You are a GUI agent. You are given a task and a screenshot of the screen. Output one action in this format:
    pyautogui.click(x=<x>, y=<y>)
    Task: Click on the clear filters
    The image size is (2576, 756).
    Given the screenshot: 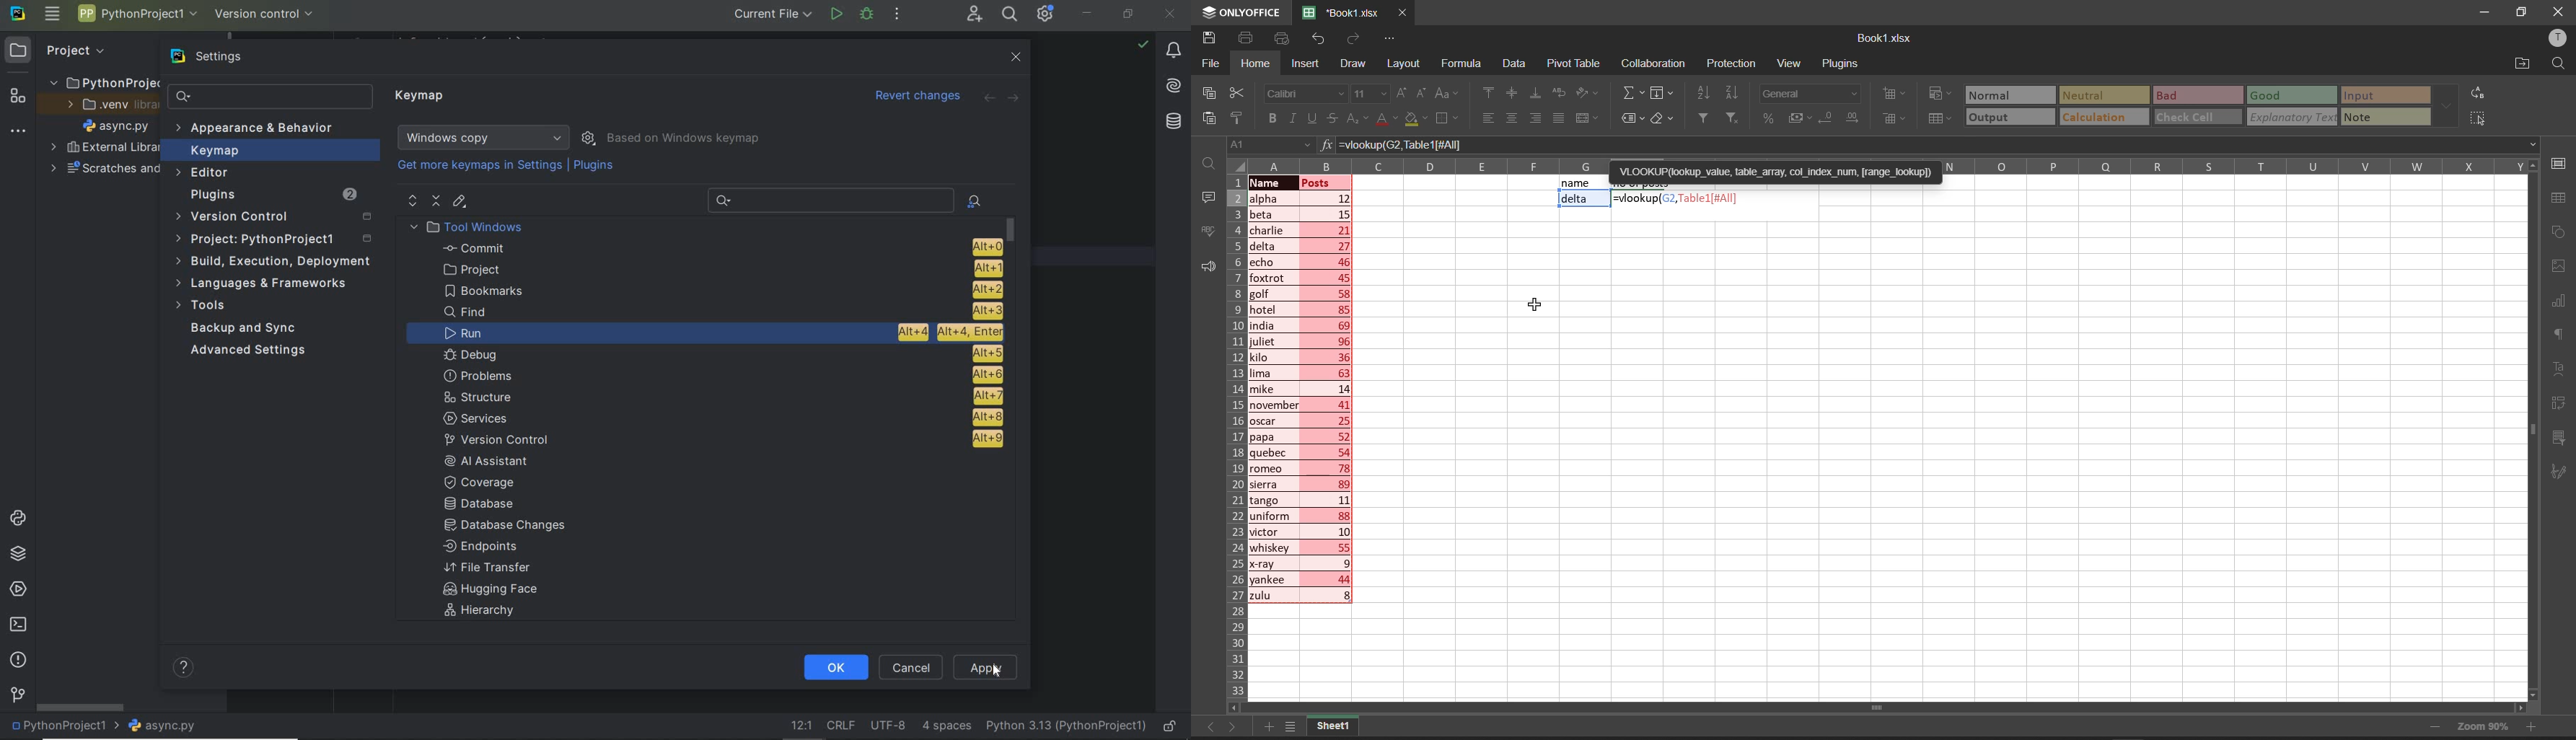 What is the action you would take?
    pyautogui.click(x=1732, y=117)
    